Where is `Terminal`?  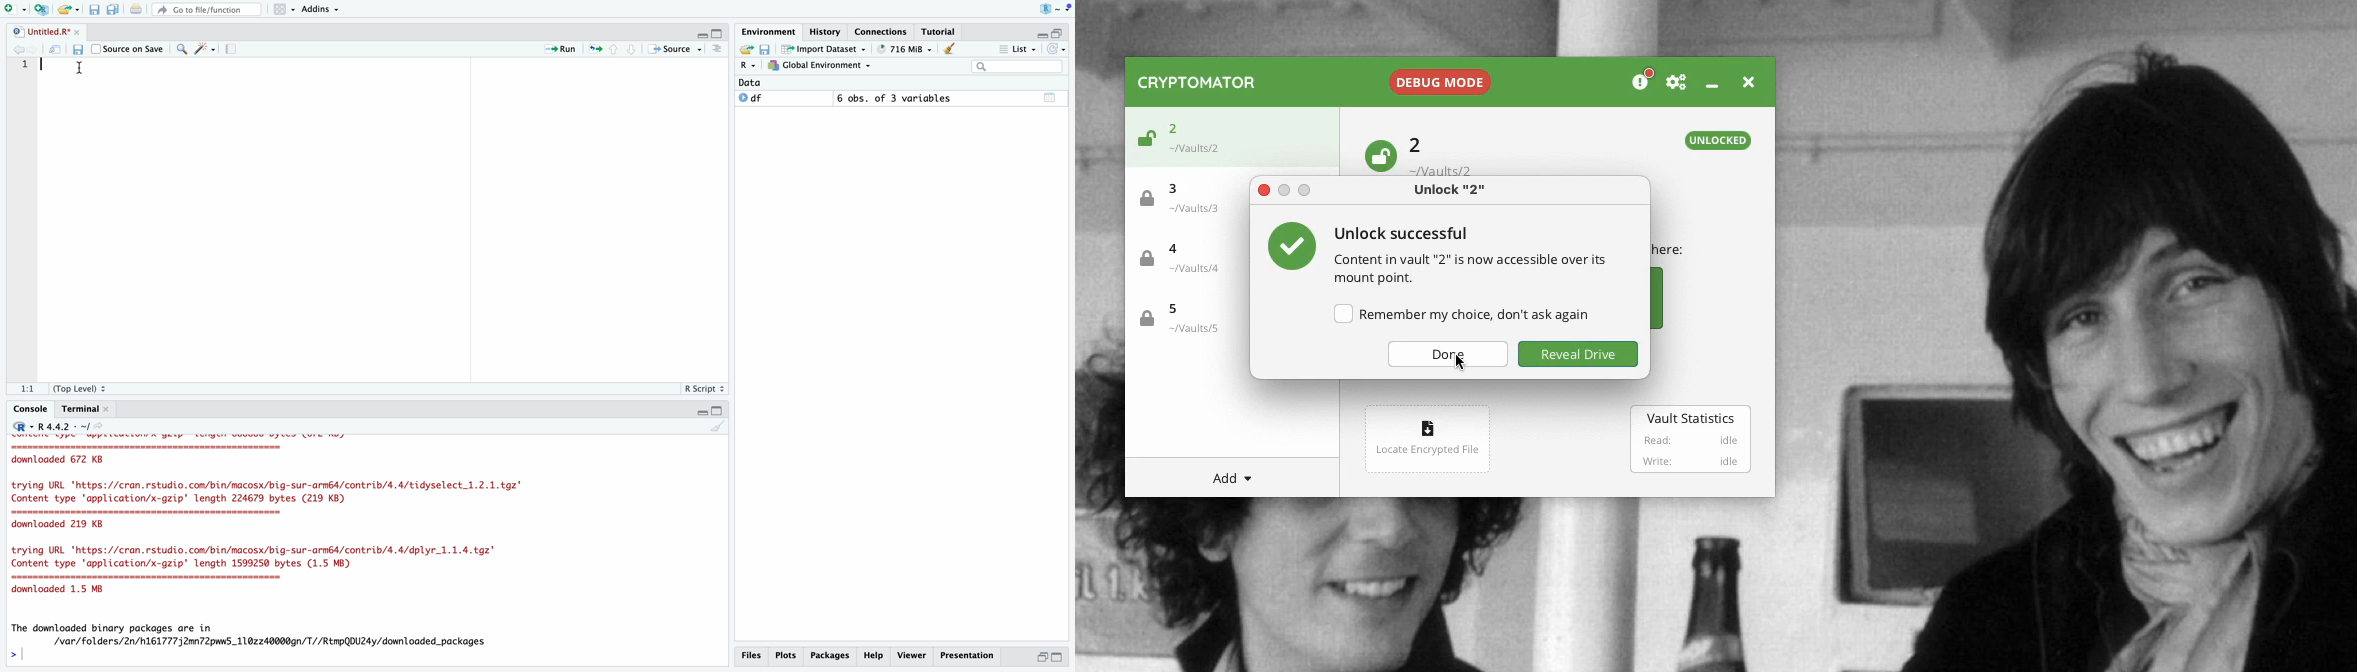
Terminal is located at coordinates (85, 409).